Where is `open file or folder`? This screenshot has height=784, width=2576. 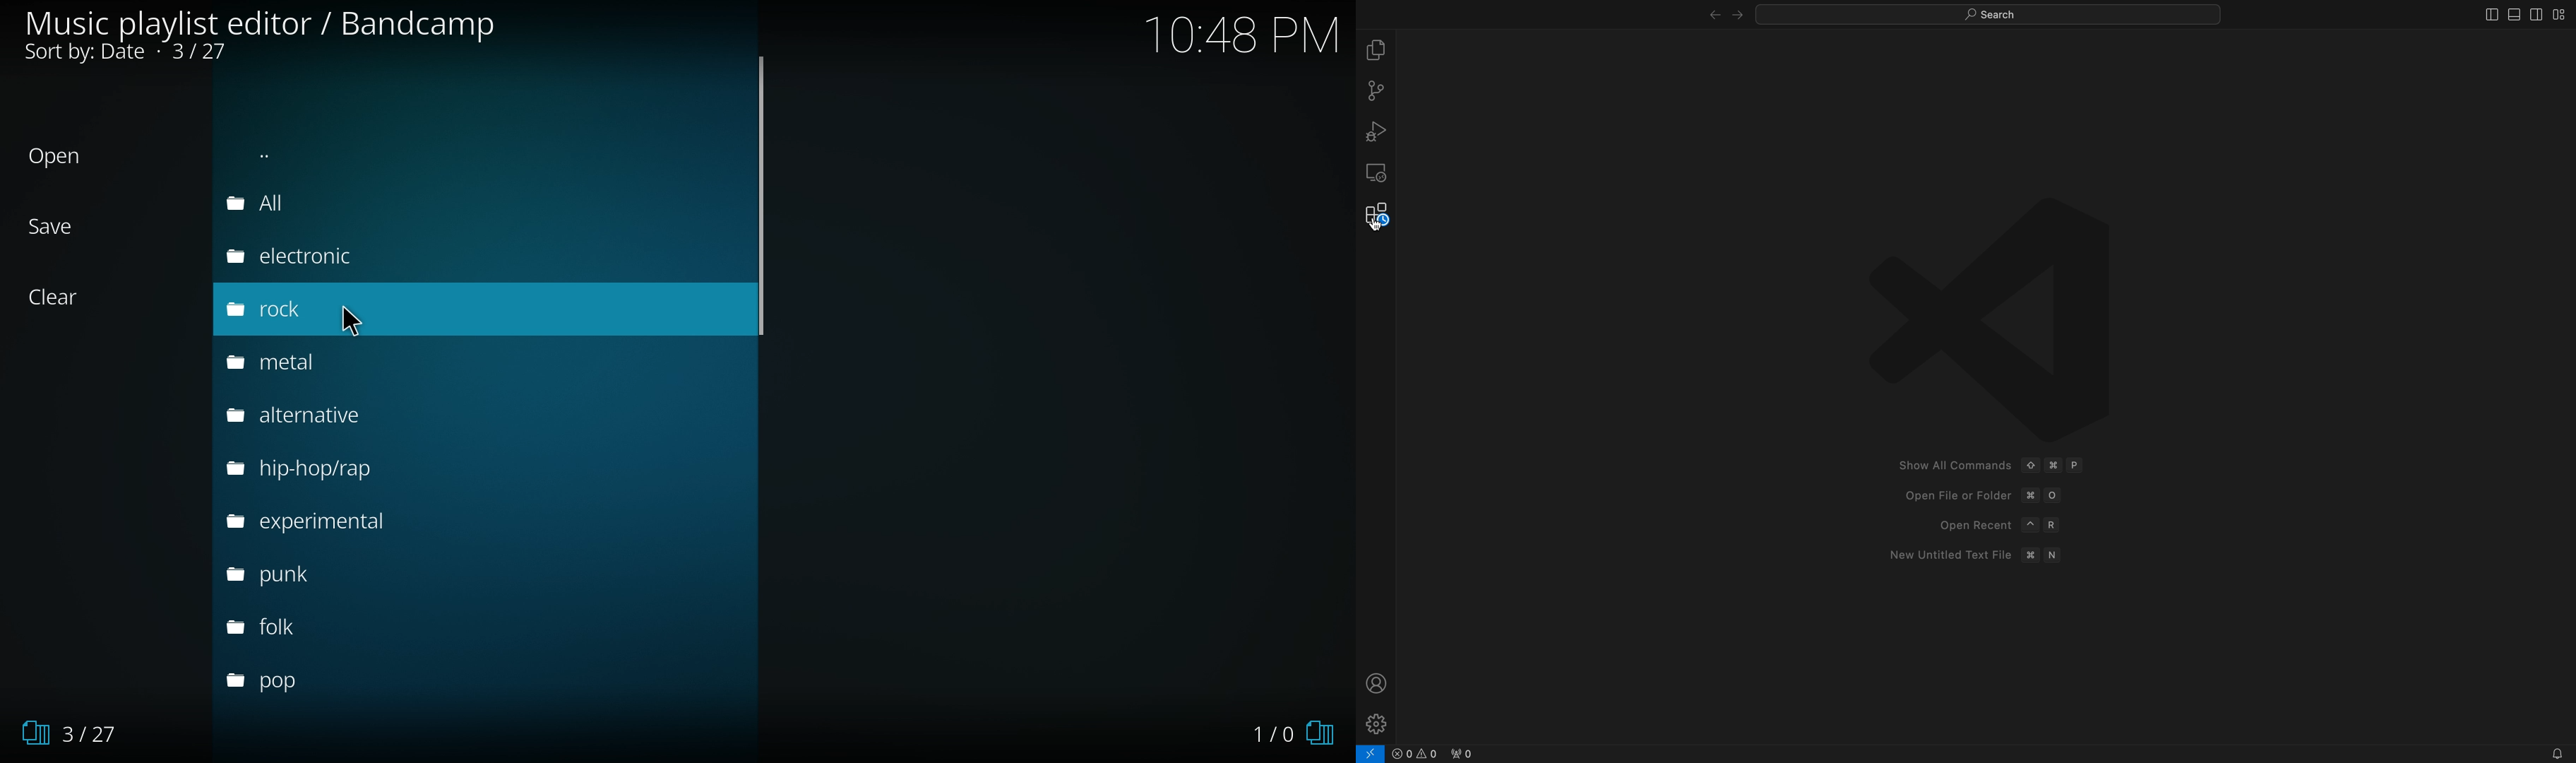 open file or folder is located at coordinates (1982, 496).